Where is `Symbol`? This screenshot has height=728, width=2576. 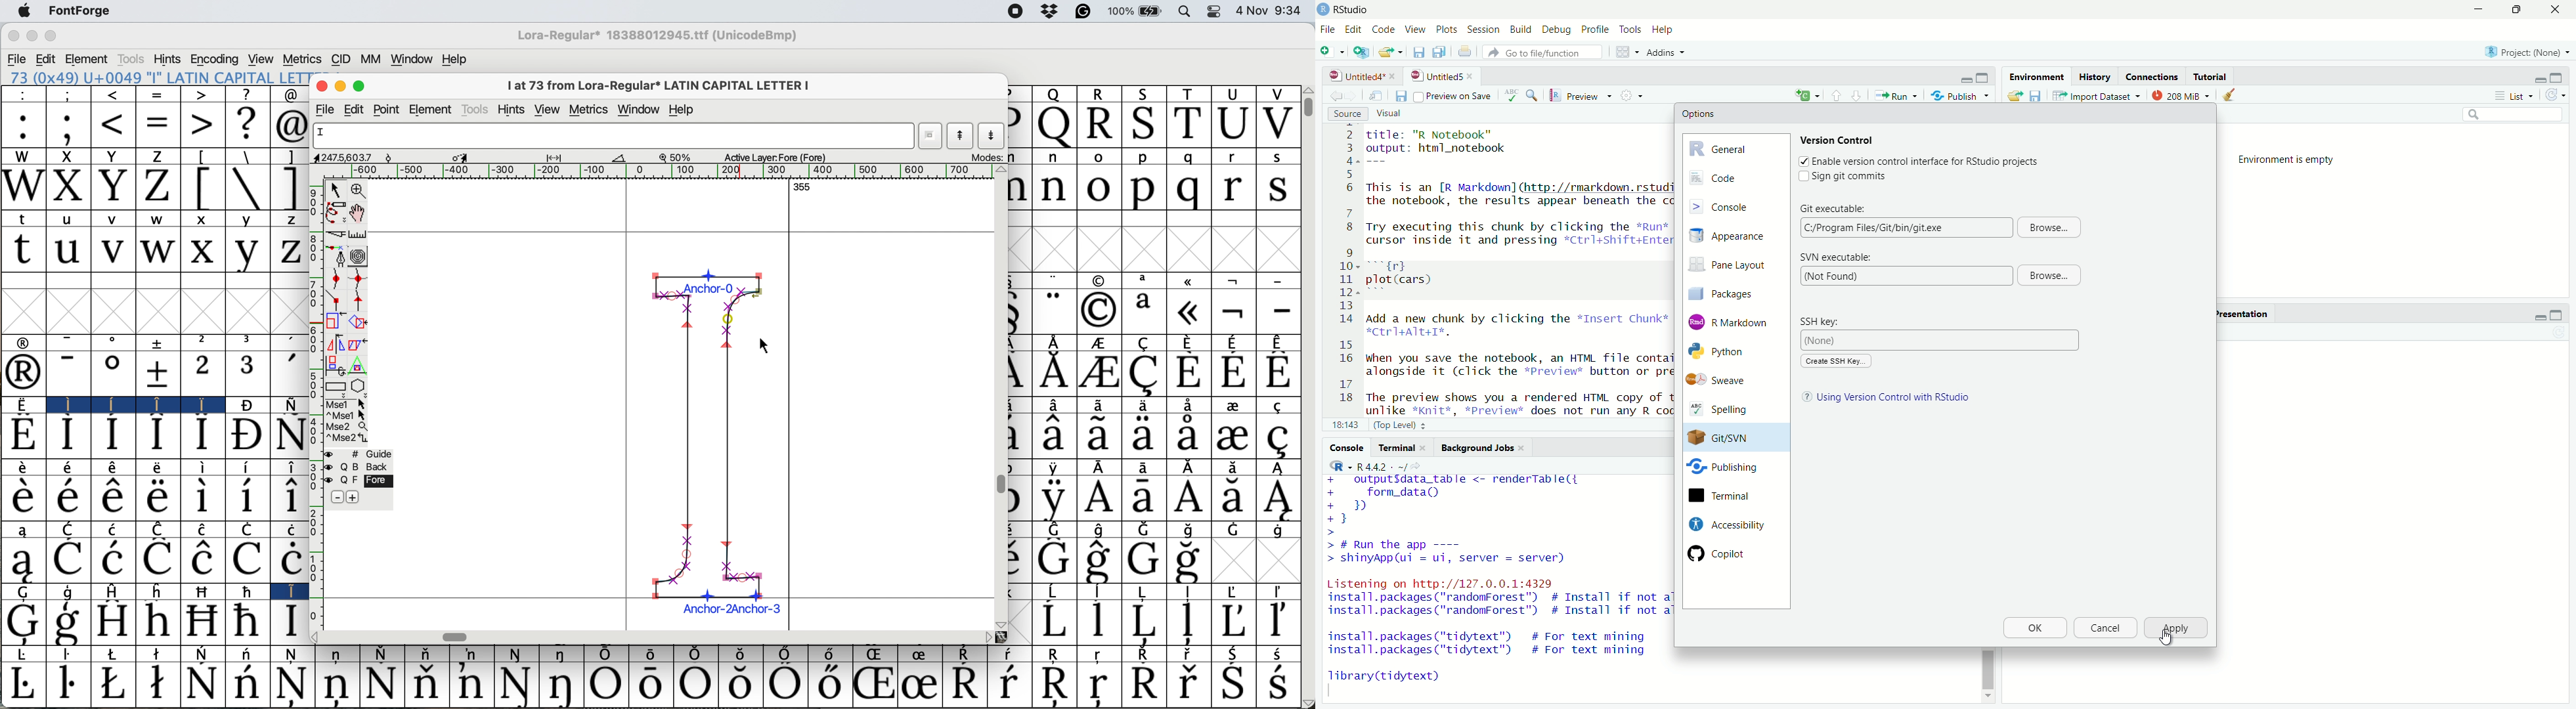
Symbol is located at coordinates (161, 528).